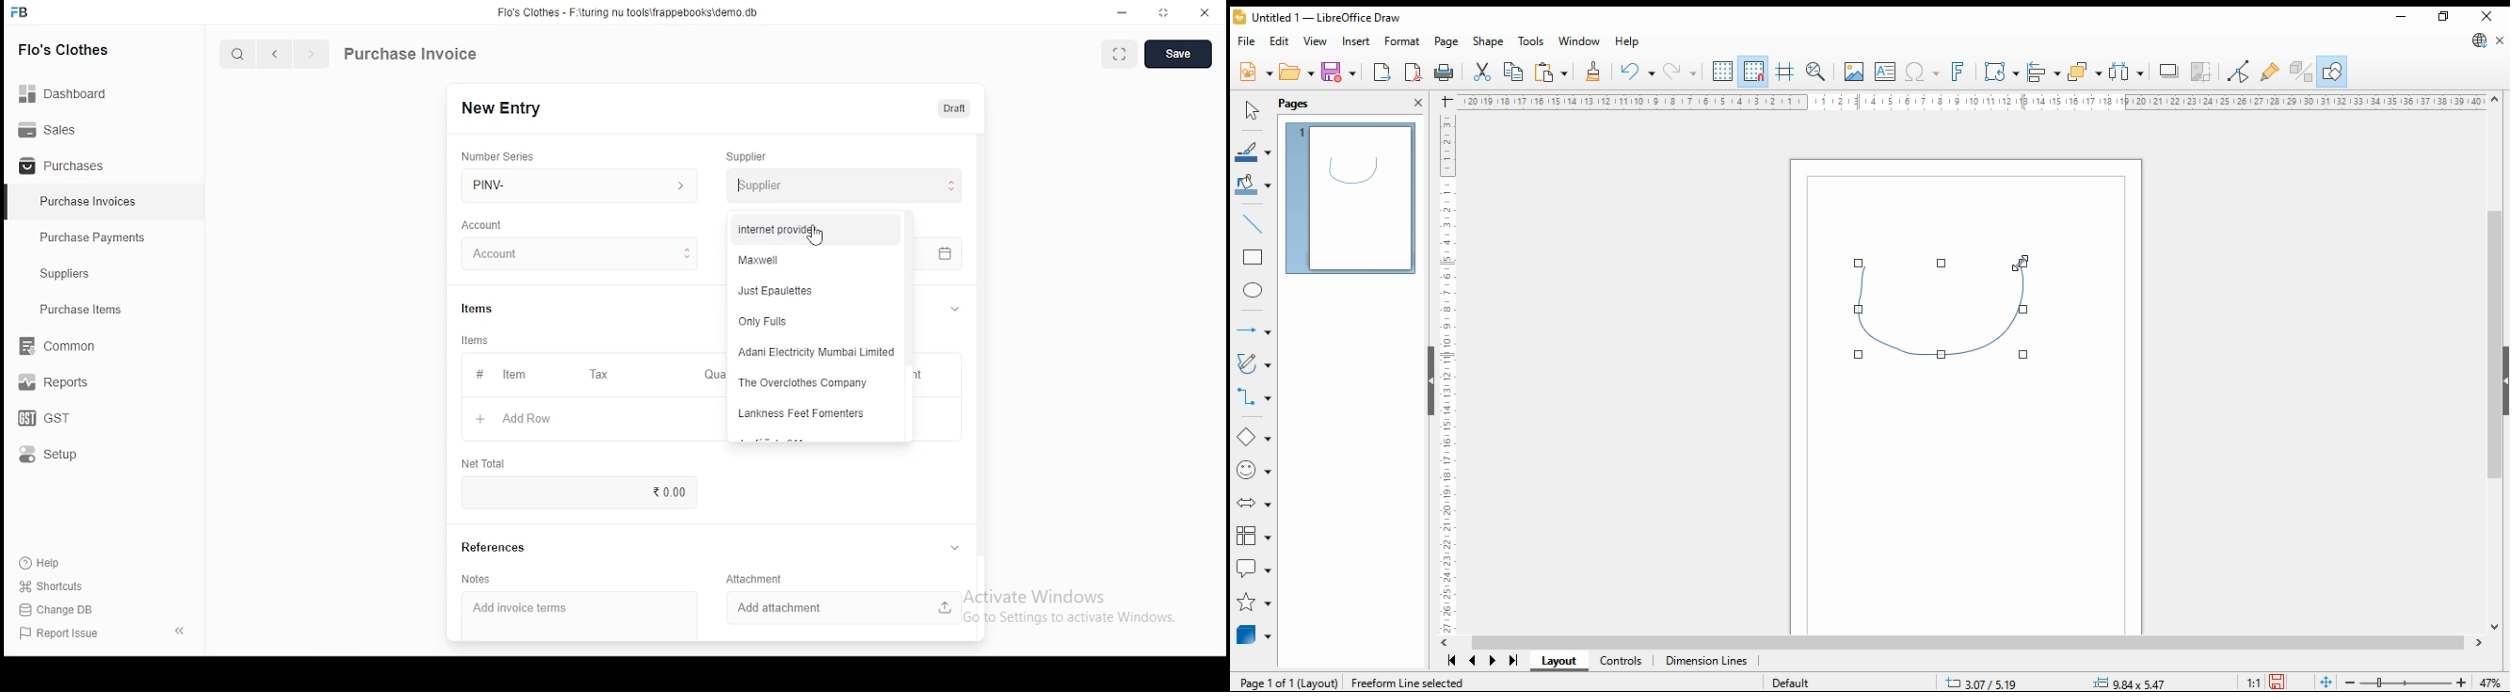  What do you see at coordinates (1180, 55) in the screenshot?
I see `create` at bounding box center [1180, 55].